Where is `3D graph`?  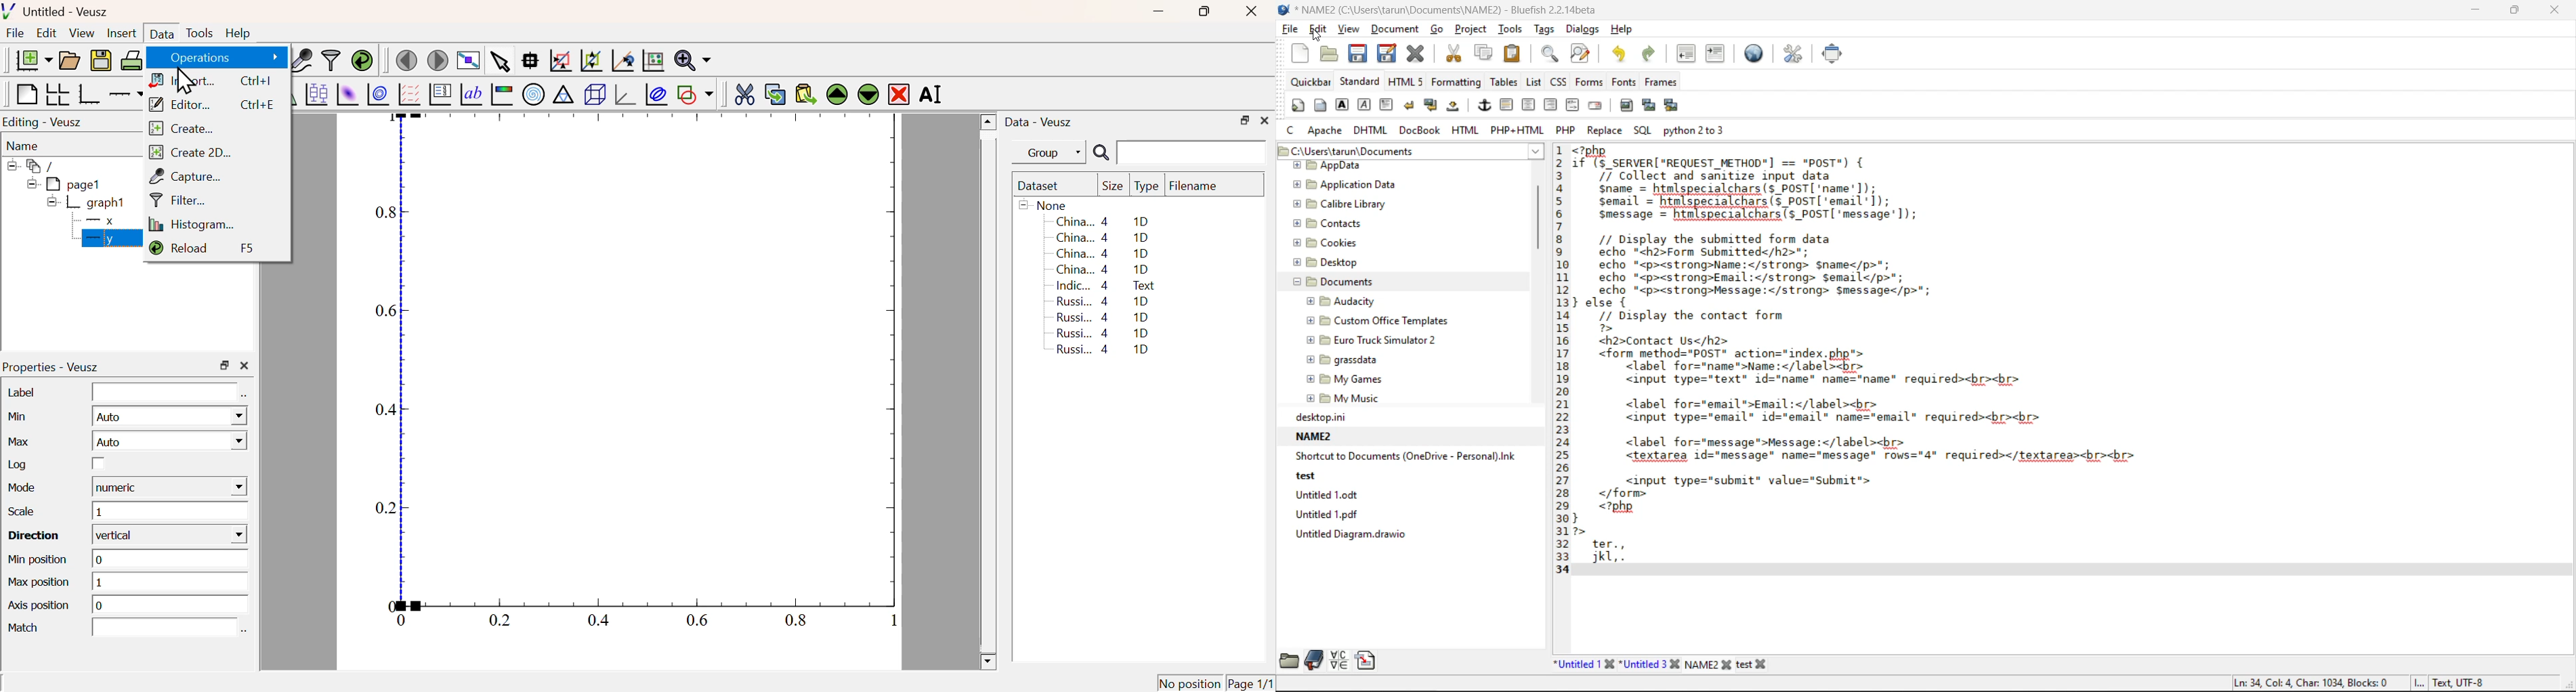 3D graph is located at coordinates (626, 96).